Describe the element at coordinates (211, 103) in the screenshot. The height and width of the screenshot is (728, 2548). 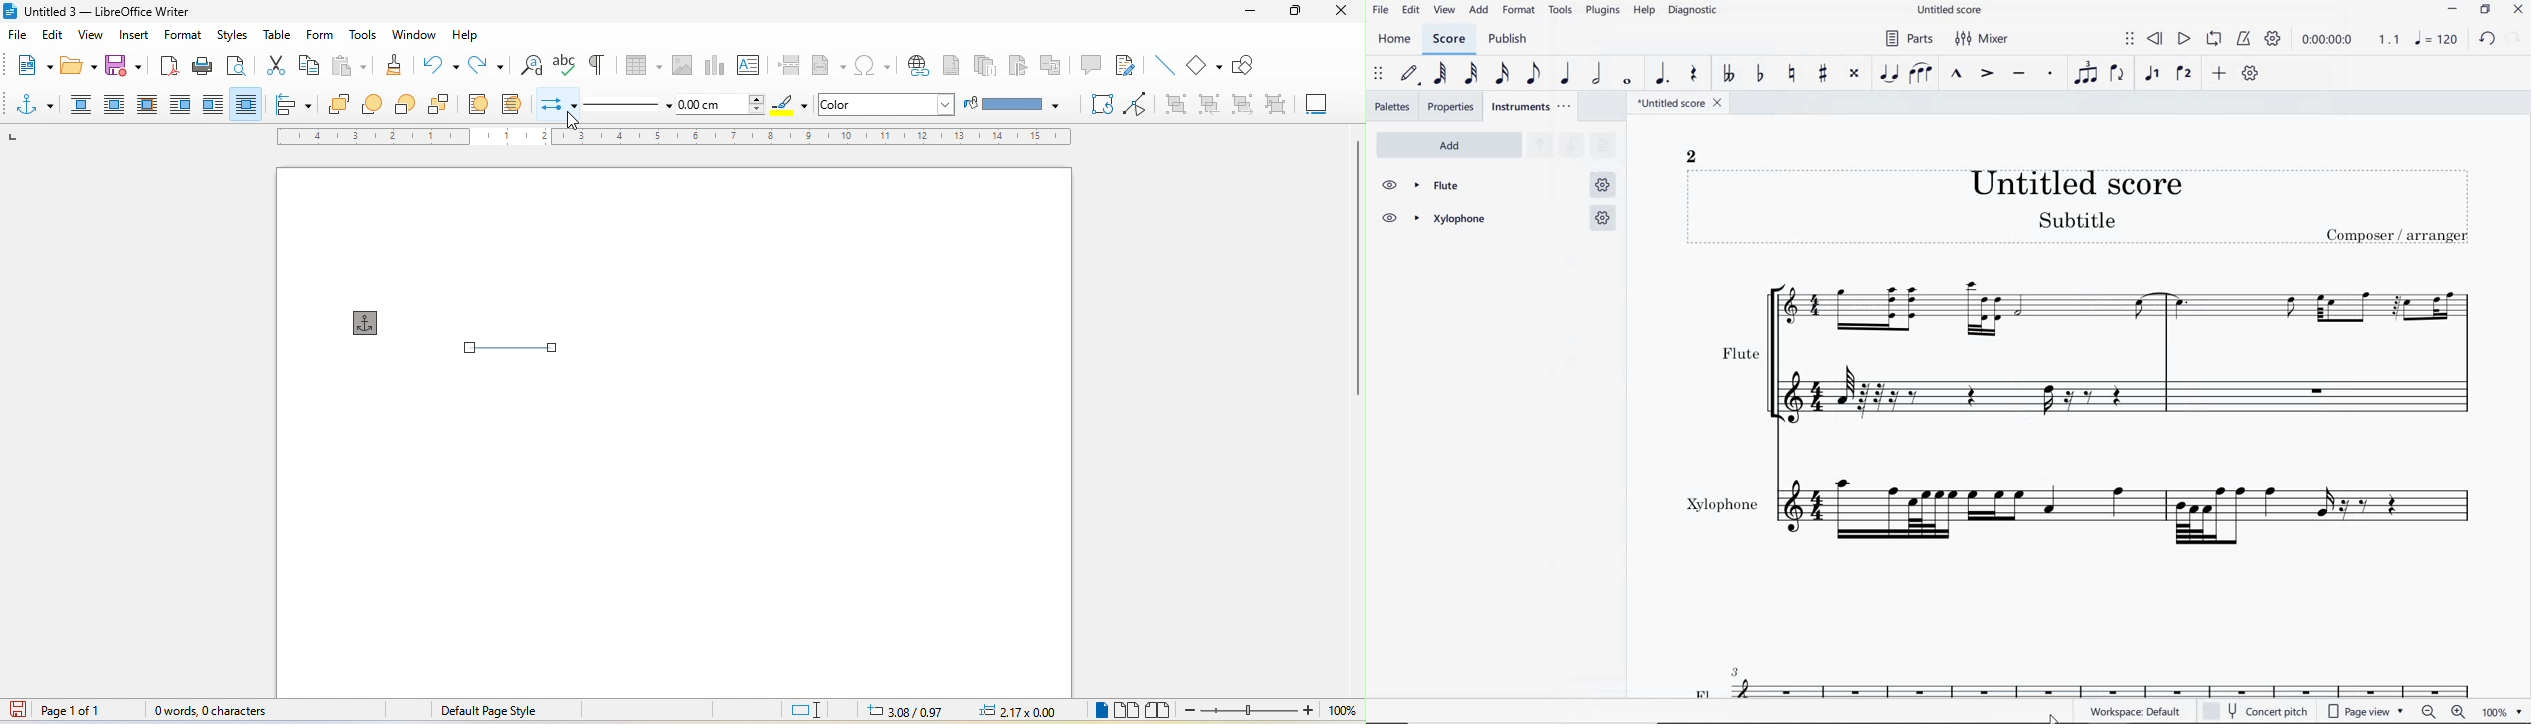
I see `after` at that location.